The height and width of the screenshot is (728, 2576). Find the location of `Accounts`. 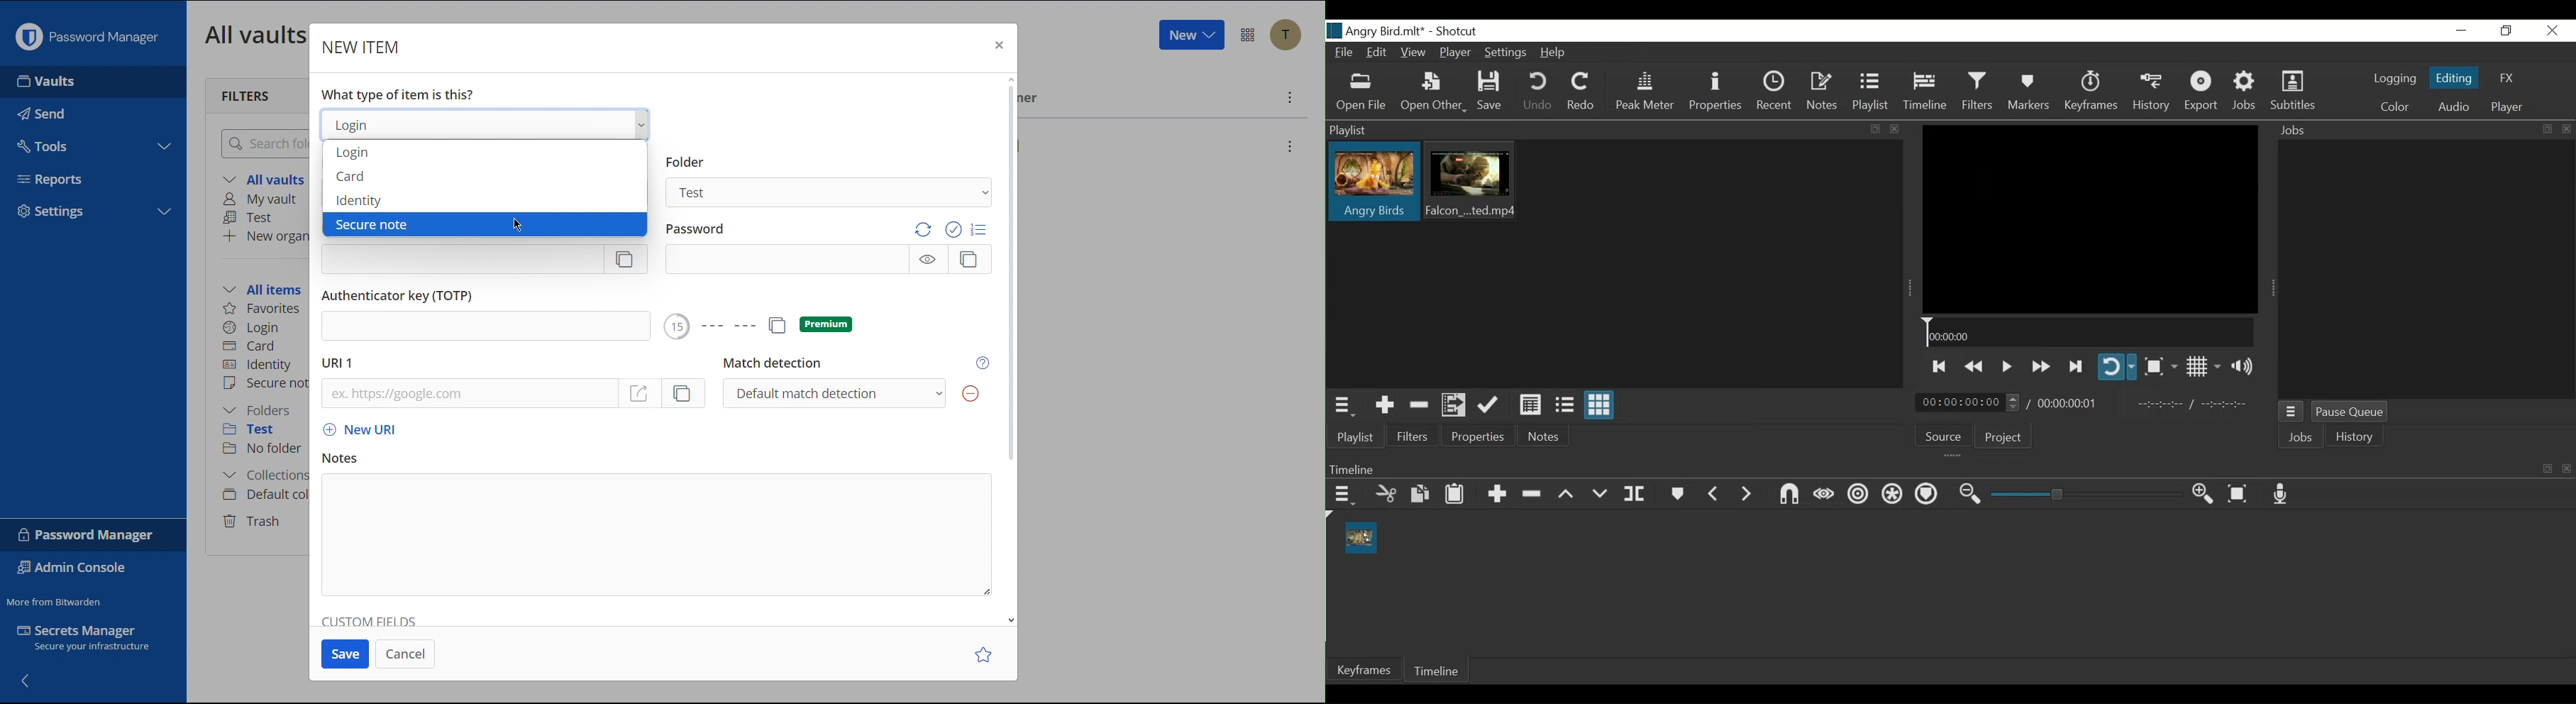

Accounts is located at coordinates (1286, 35).